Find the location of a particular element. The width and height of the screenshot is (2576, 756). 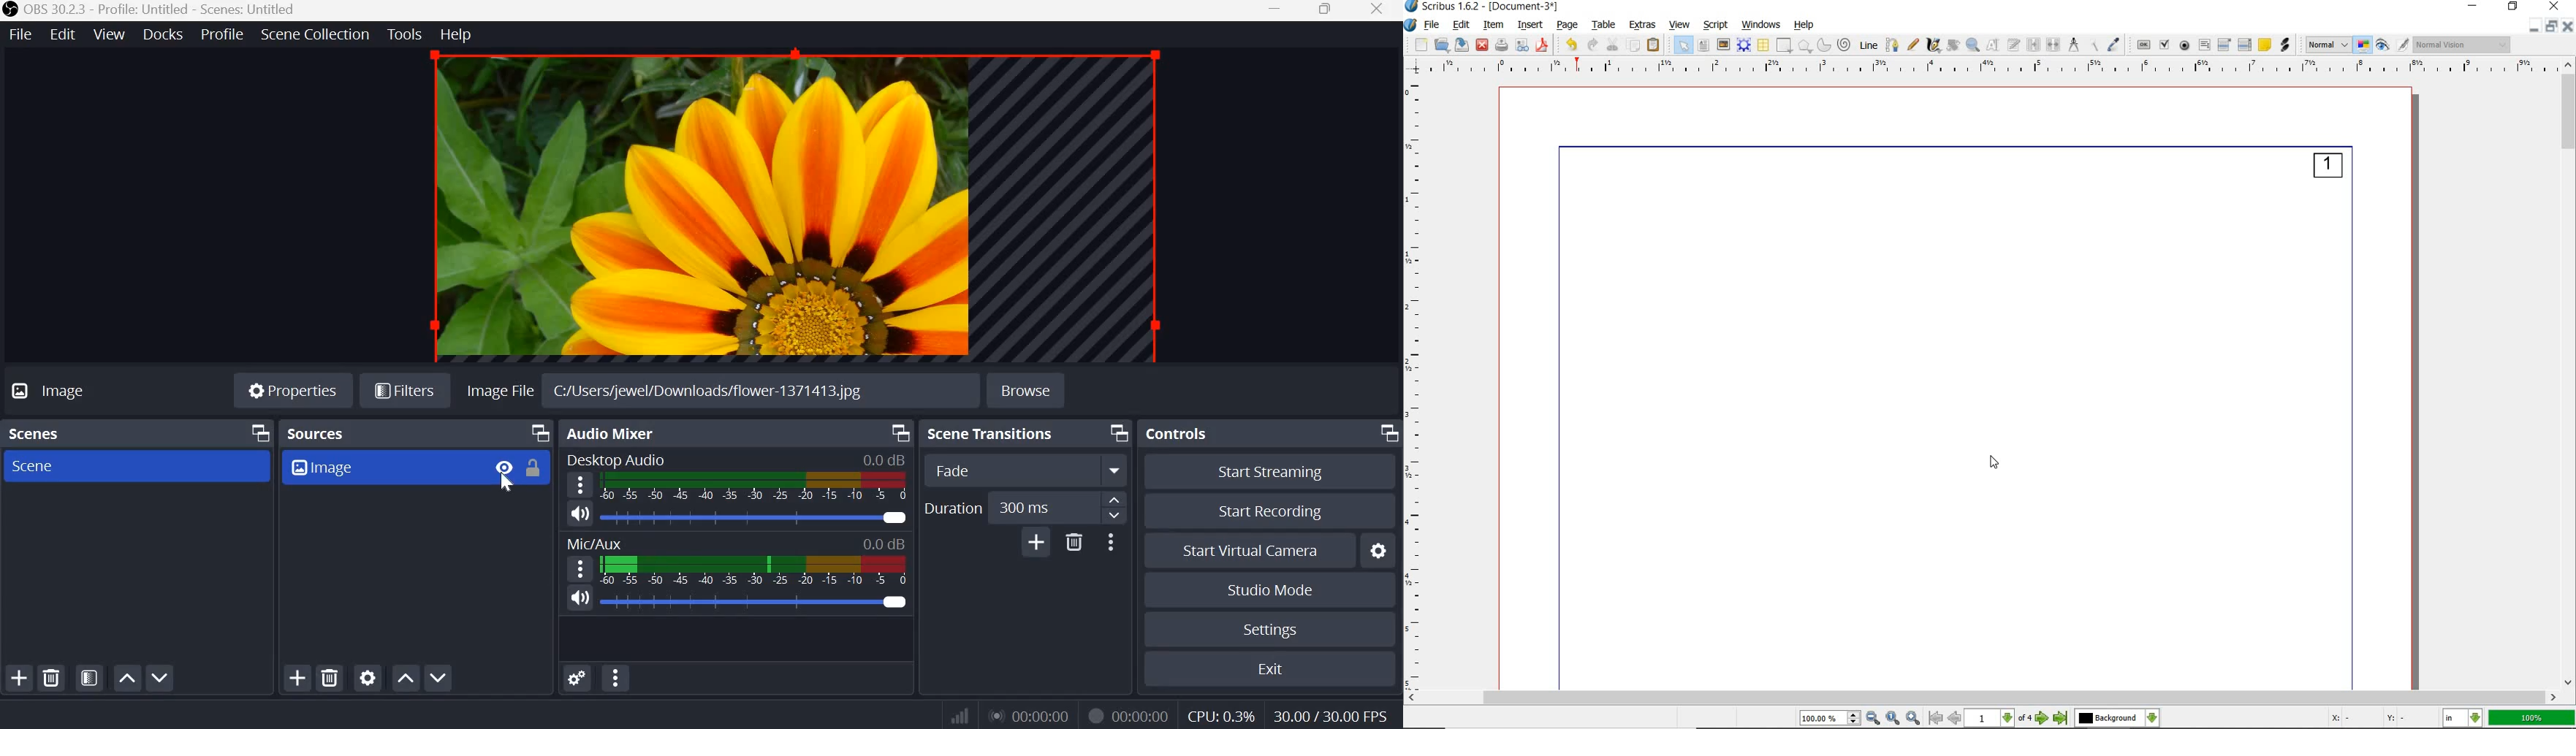

image frame is located at coordinates (1722, 44).